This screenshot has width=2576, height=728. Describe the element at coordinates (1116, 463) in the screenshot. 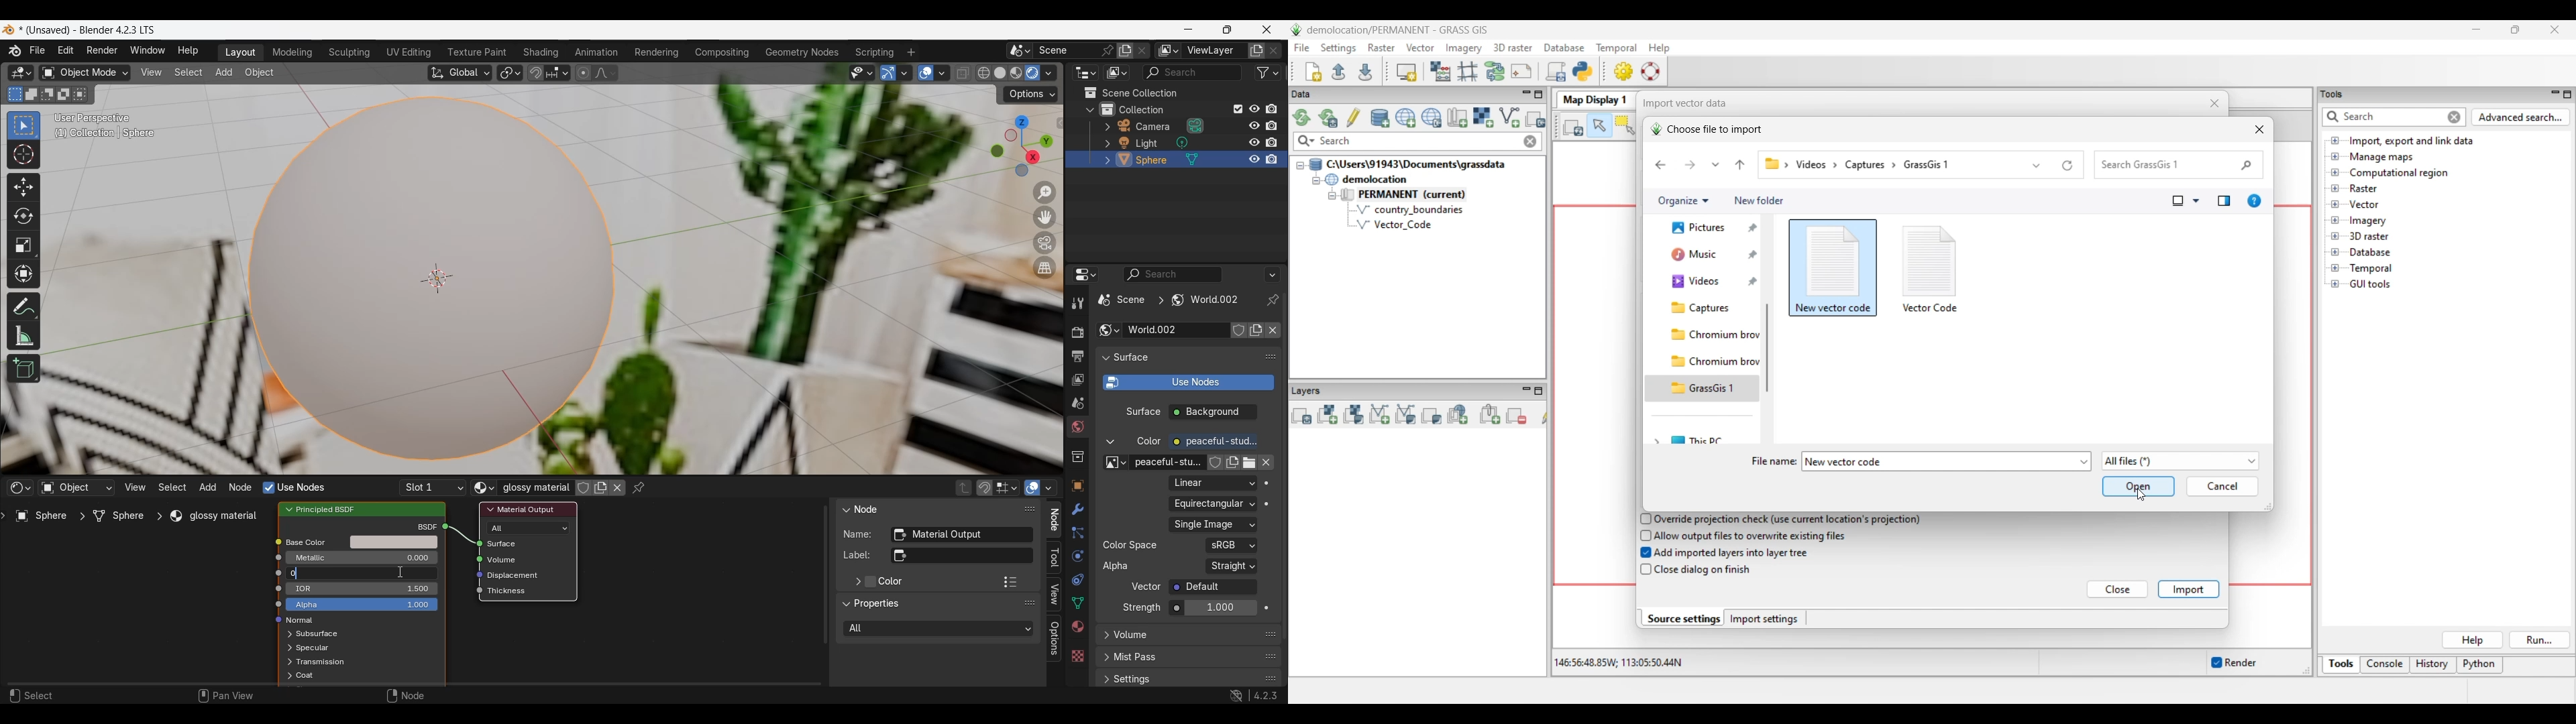

I see `Browse image to be linked` at that location.